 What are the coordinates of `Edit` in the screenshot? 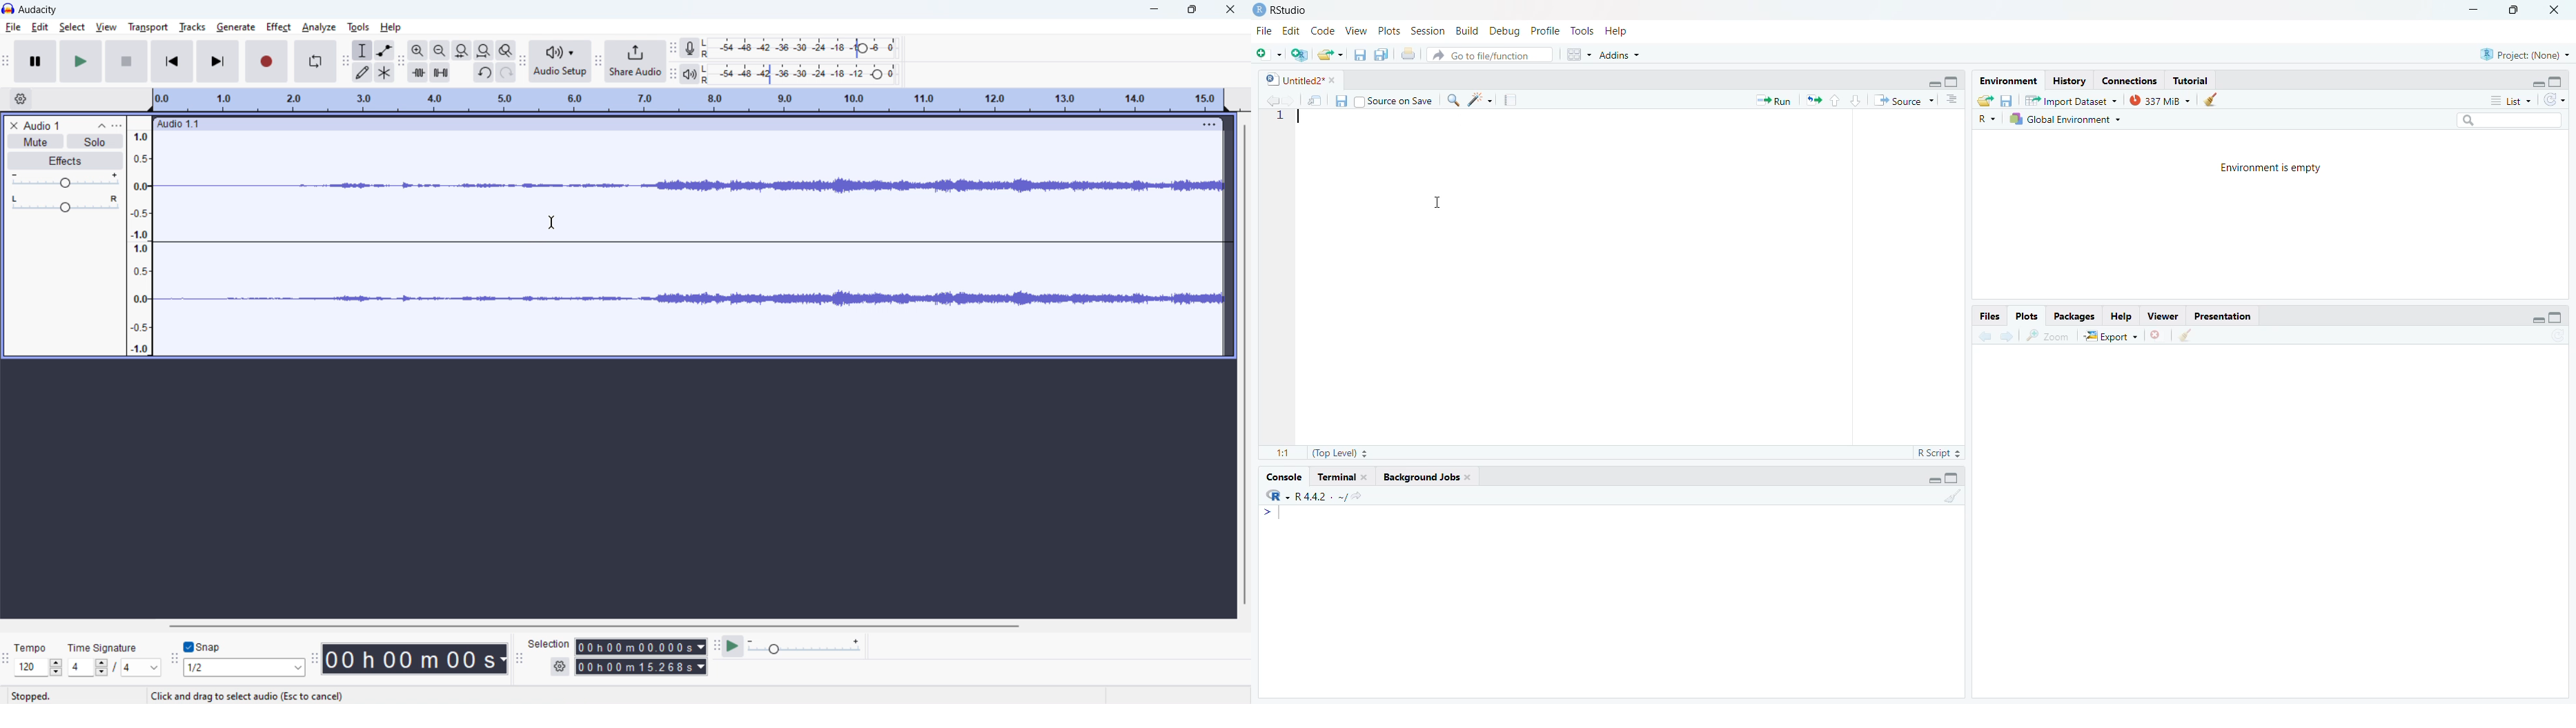 It's located at (1290, 32).